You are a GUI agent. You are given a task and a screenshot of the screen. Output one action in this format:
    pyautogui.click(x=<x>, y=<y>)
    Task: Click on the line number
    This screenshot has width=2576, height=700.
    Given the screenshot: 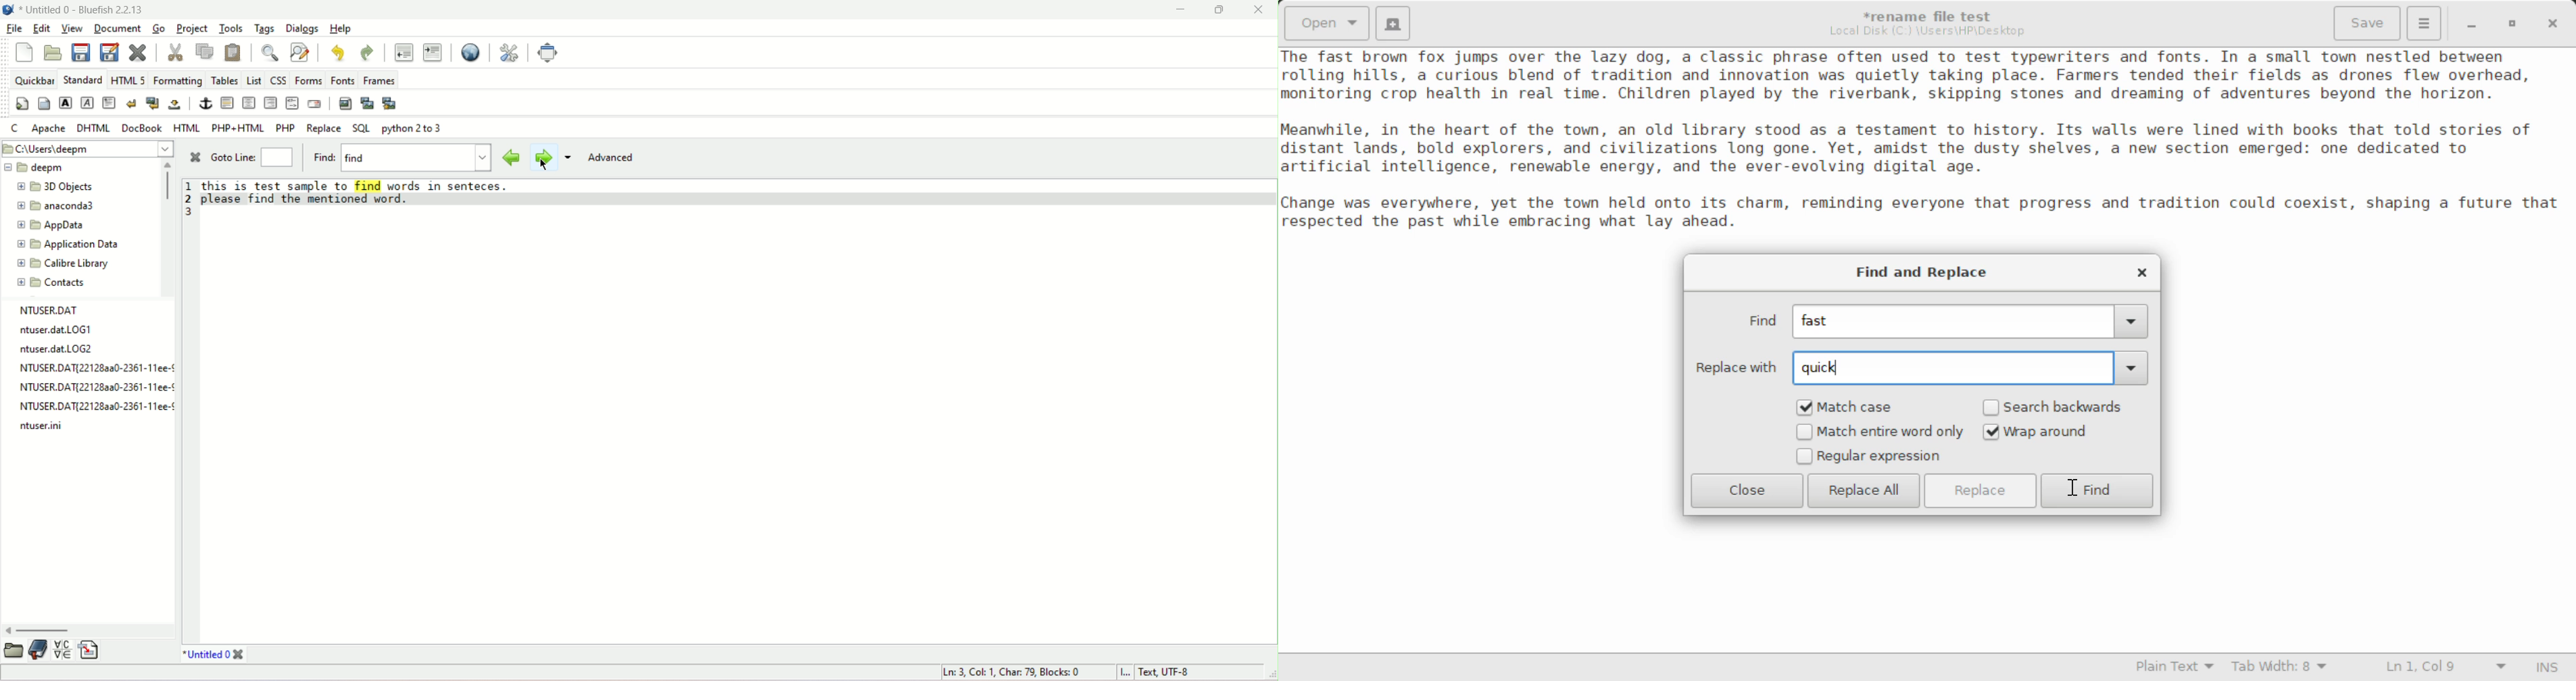 What is the action you would take?
    pyautogui.click(x=185, y=201)
    